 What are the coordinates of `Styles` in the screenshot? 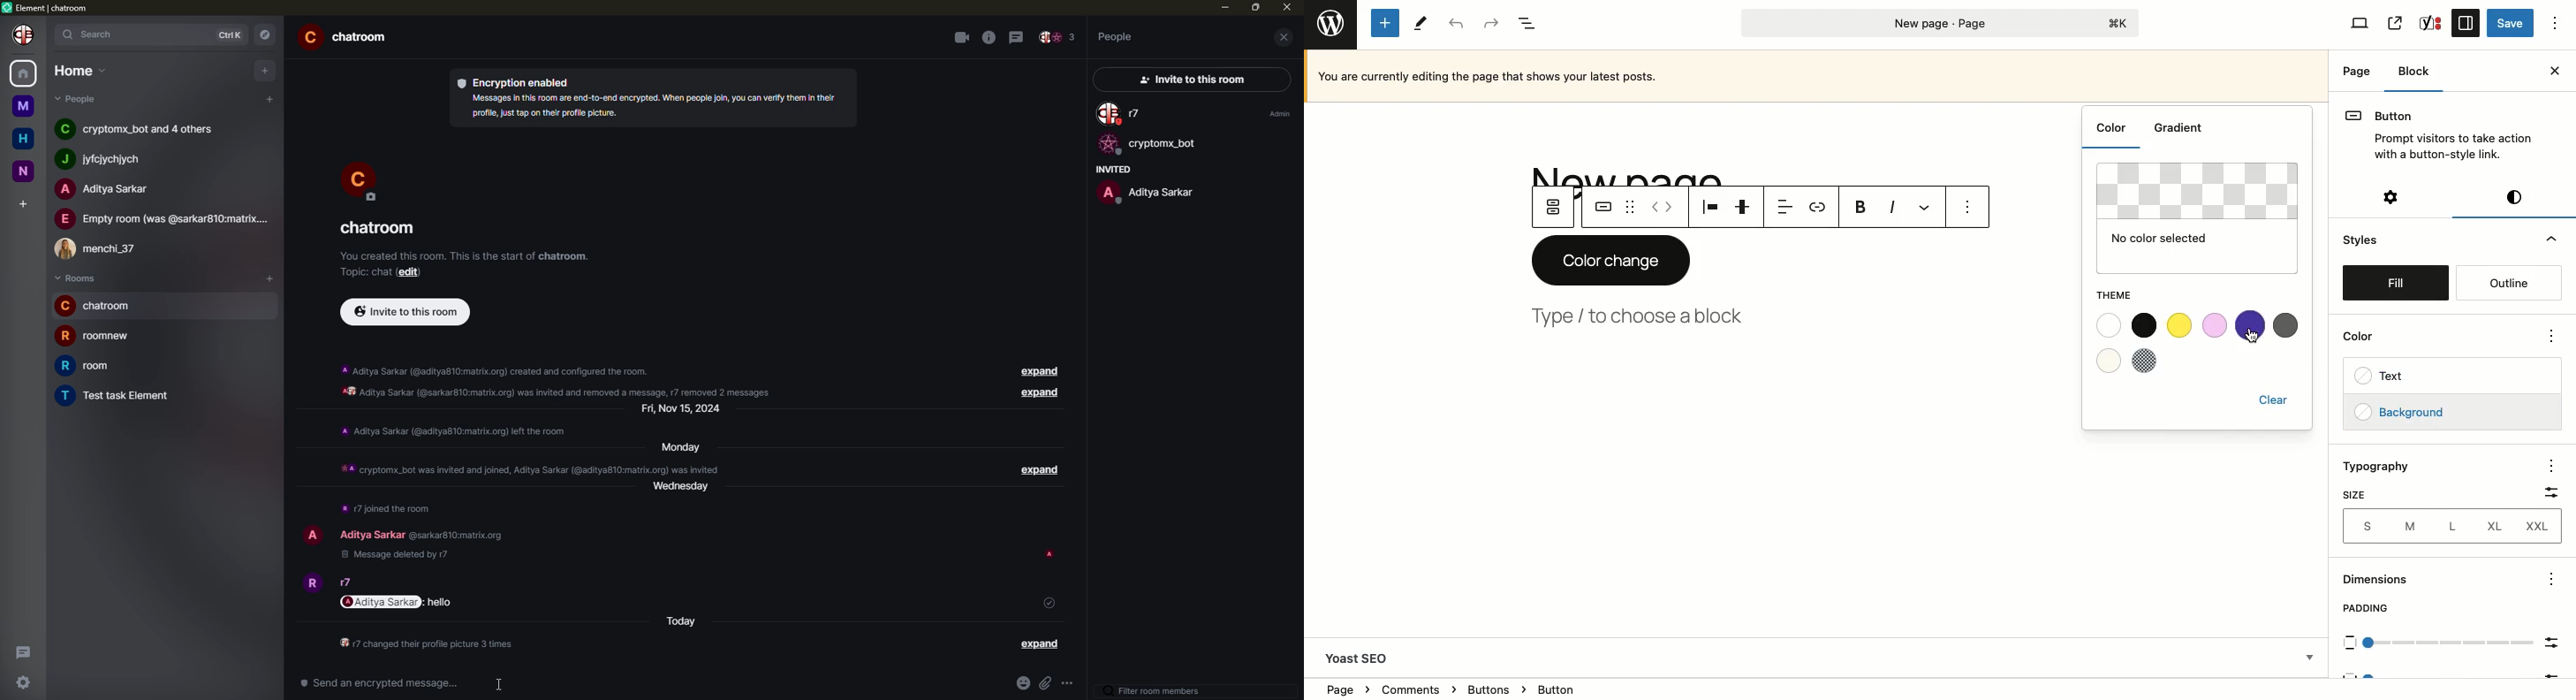 It's located at (2366, 240).